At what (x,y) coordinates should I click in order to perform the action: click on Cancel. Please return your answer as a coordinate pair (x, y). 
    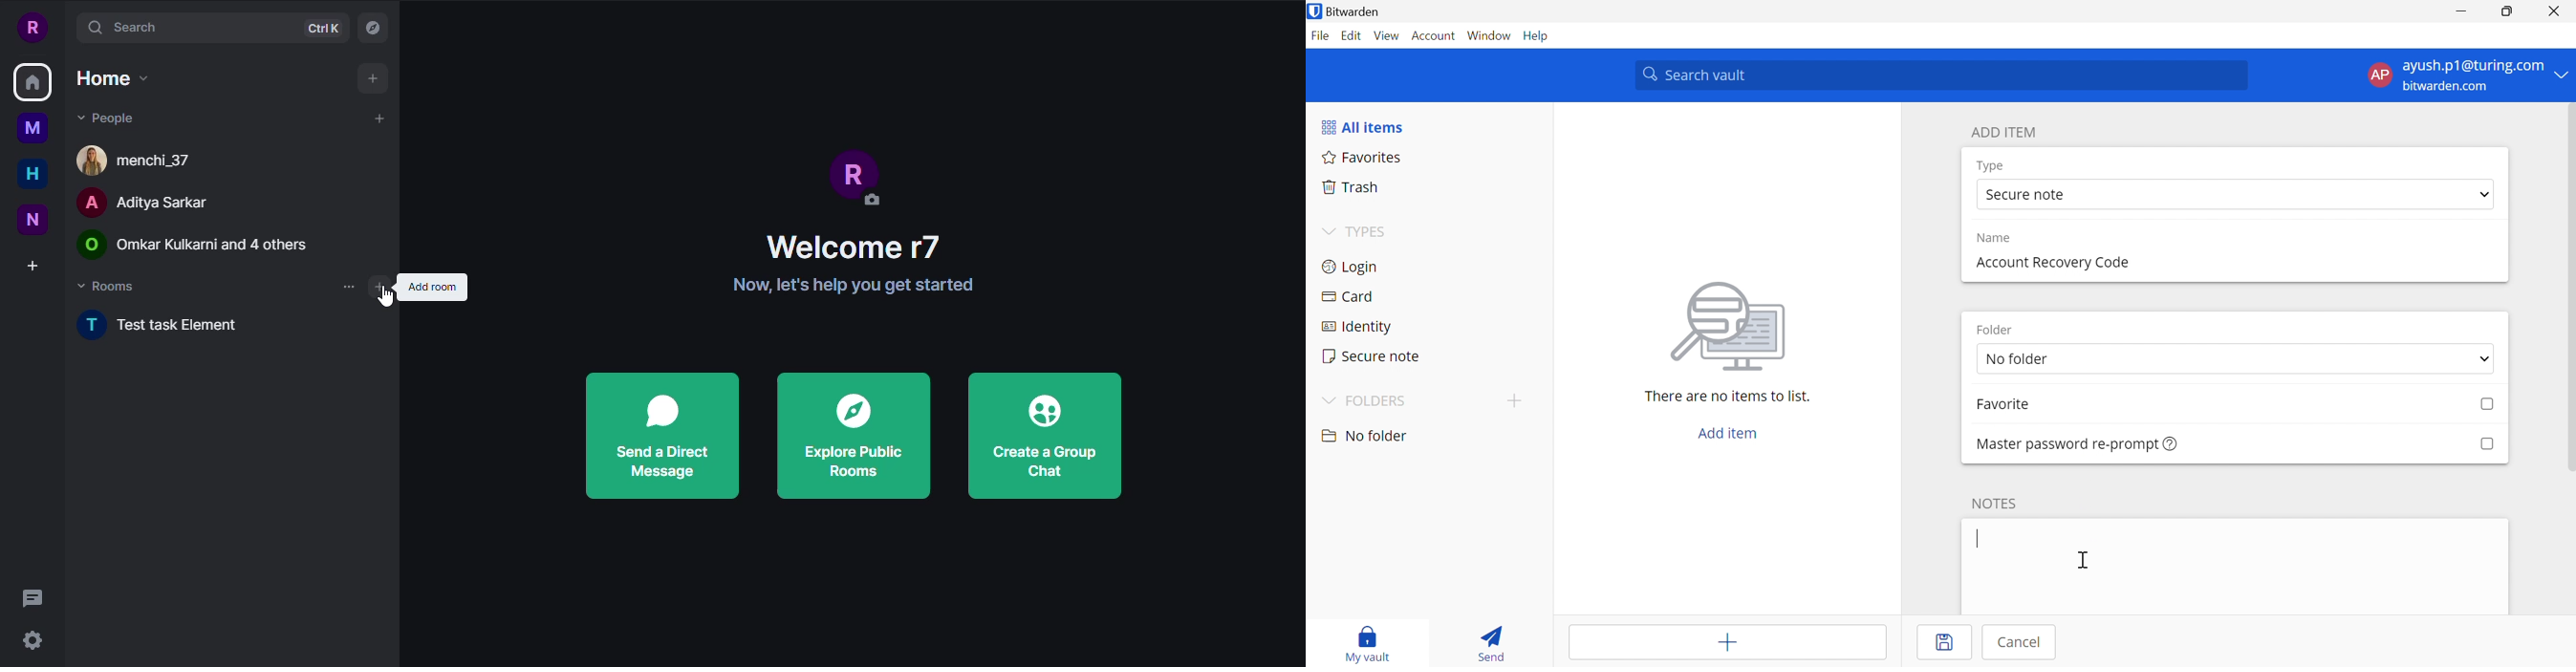
    Looking at the image, I should click on (2024, 642).